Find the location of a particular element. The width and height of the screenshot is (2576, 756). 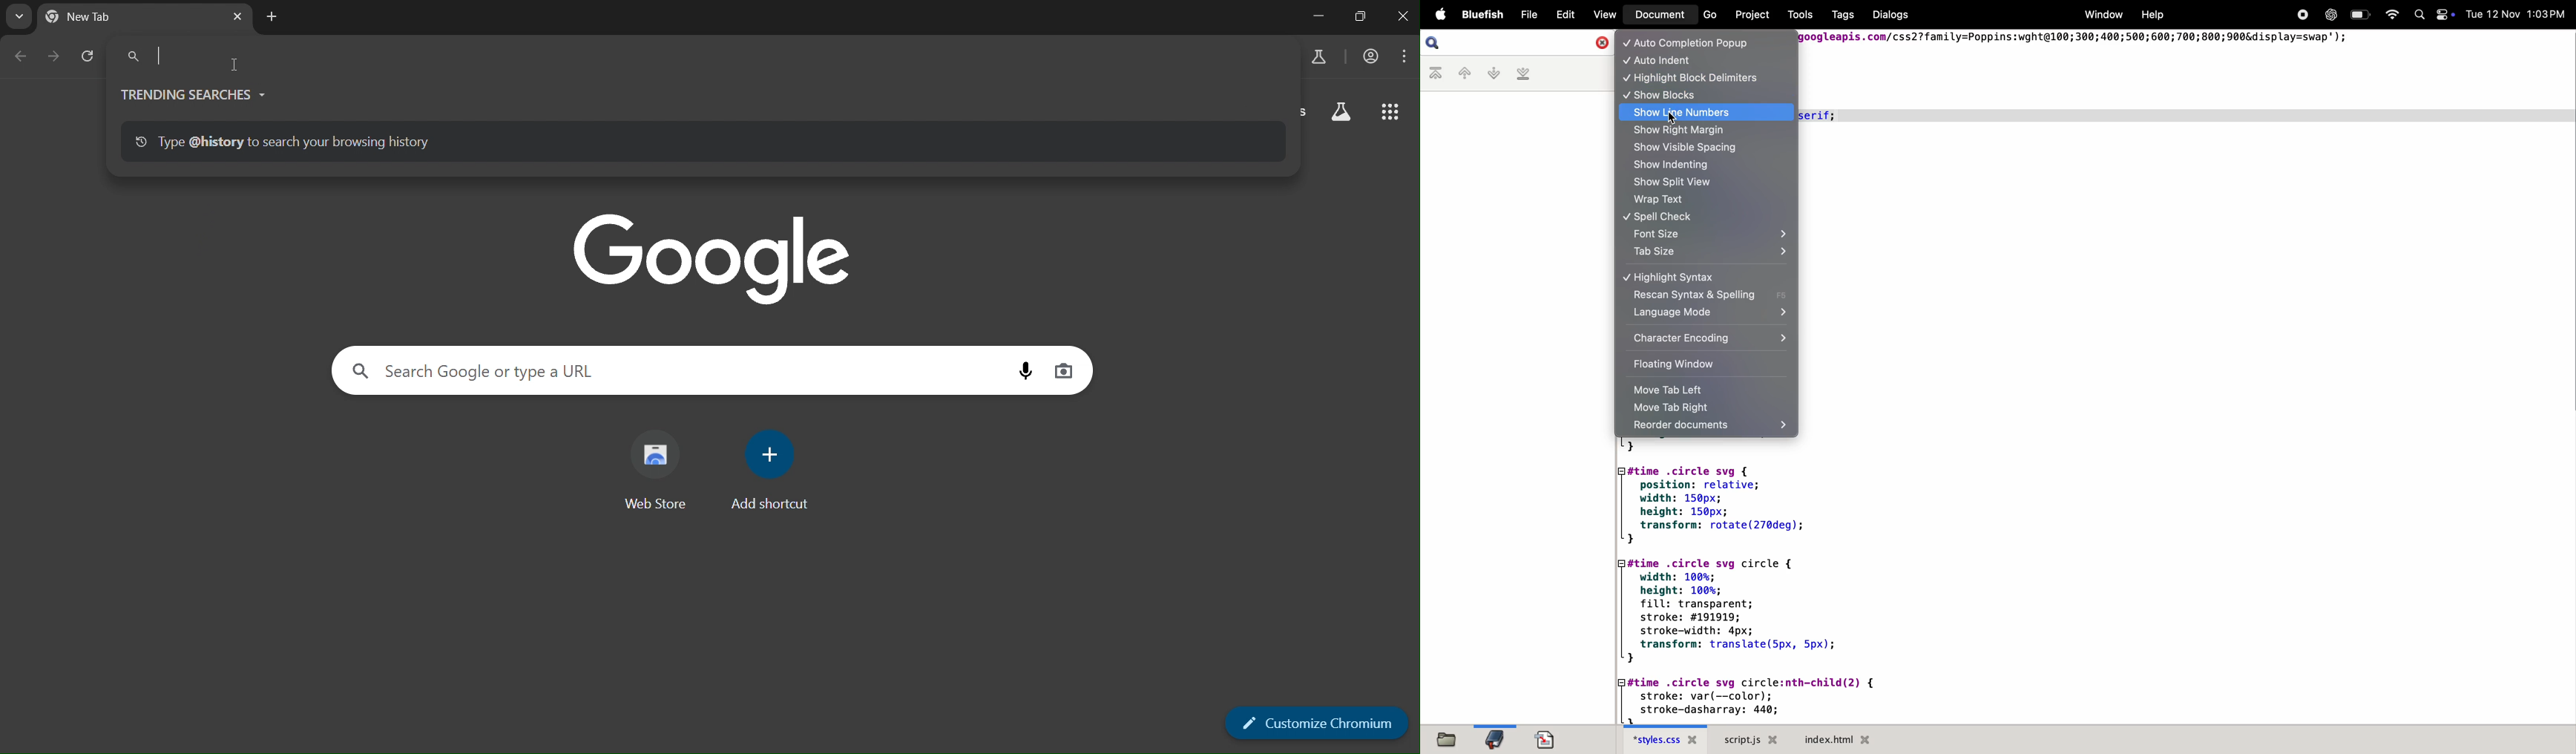

style.css is located at coordinates (1668, 739).